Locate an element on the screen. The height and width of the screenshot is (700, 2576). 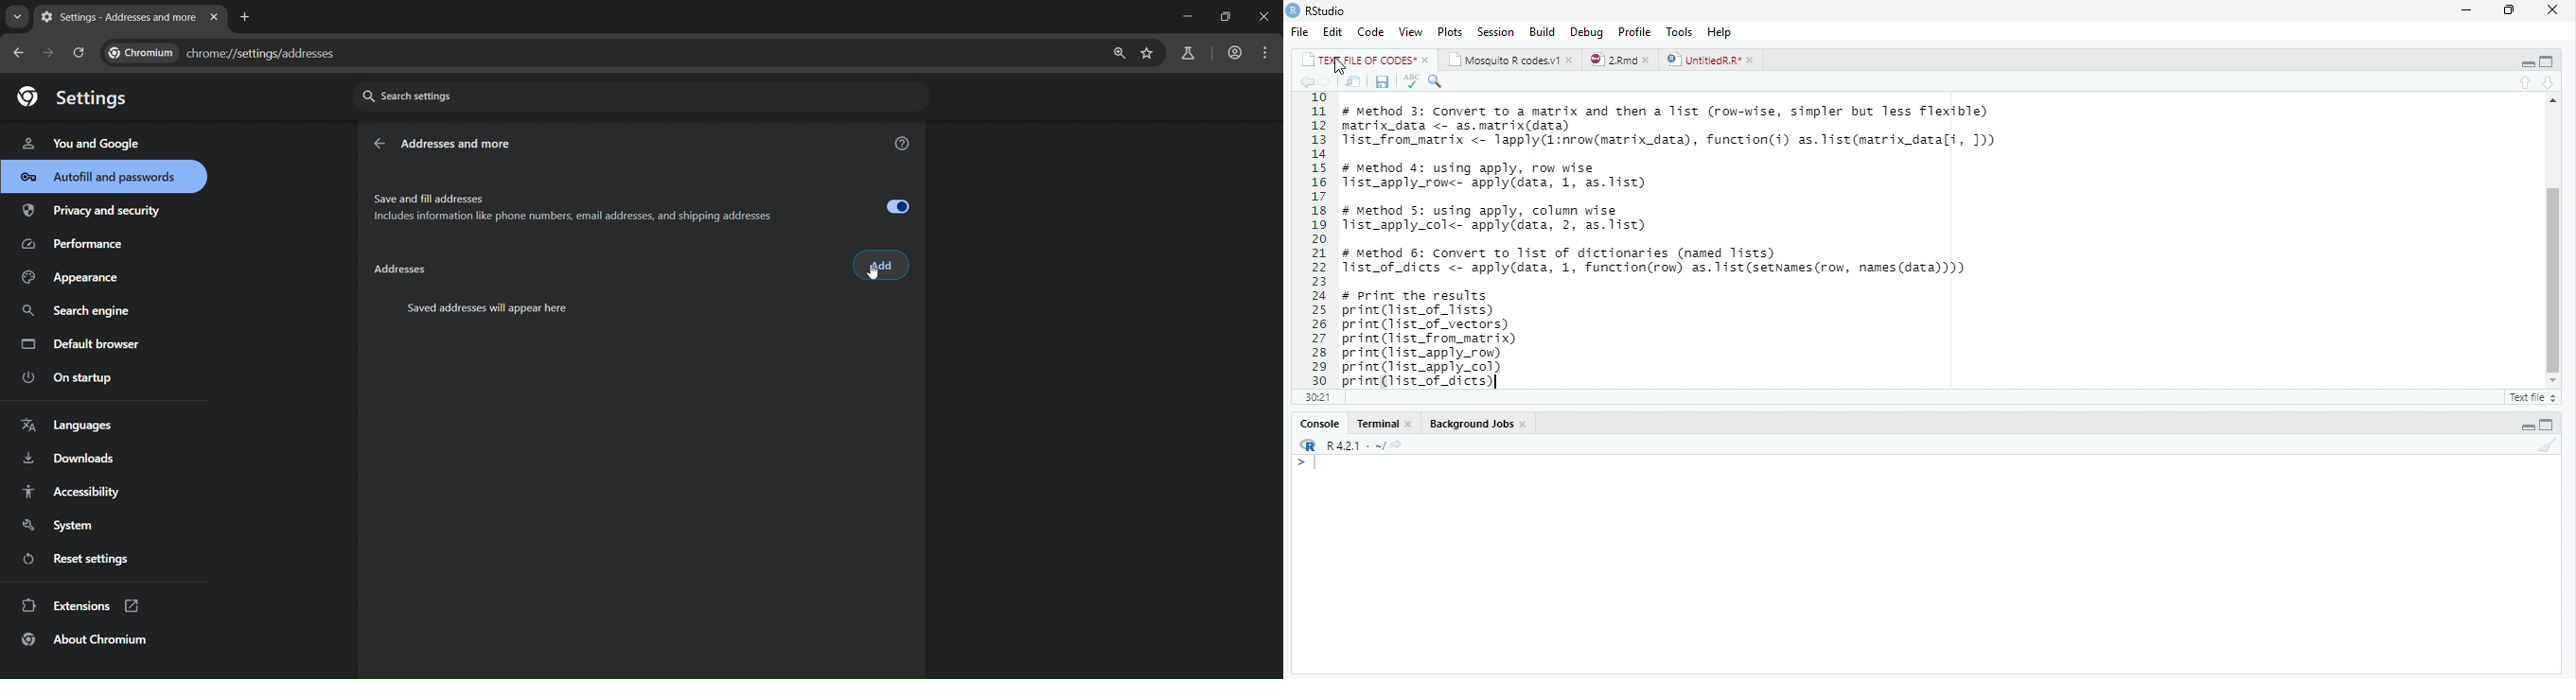
Go to next location is located at coordinates (1325, 82).